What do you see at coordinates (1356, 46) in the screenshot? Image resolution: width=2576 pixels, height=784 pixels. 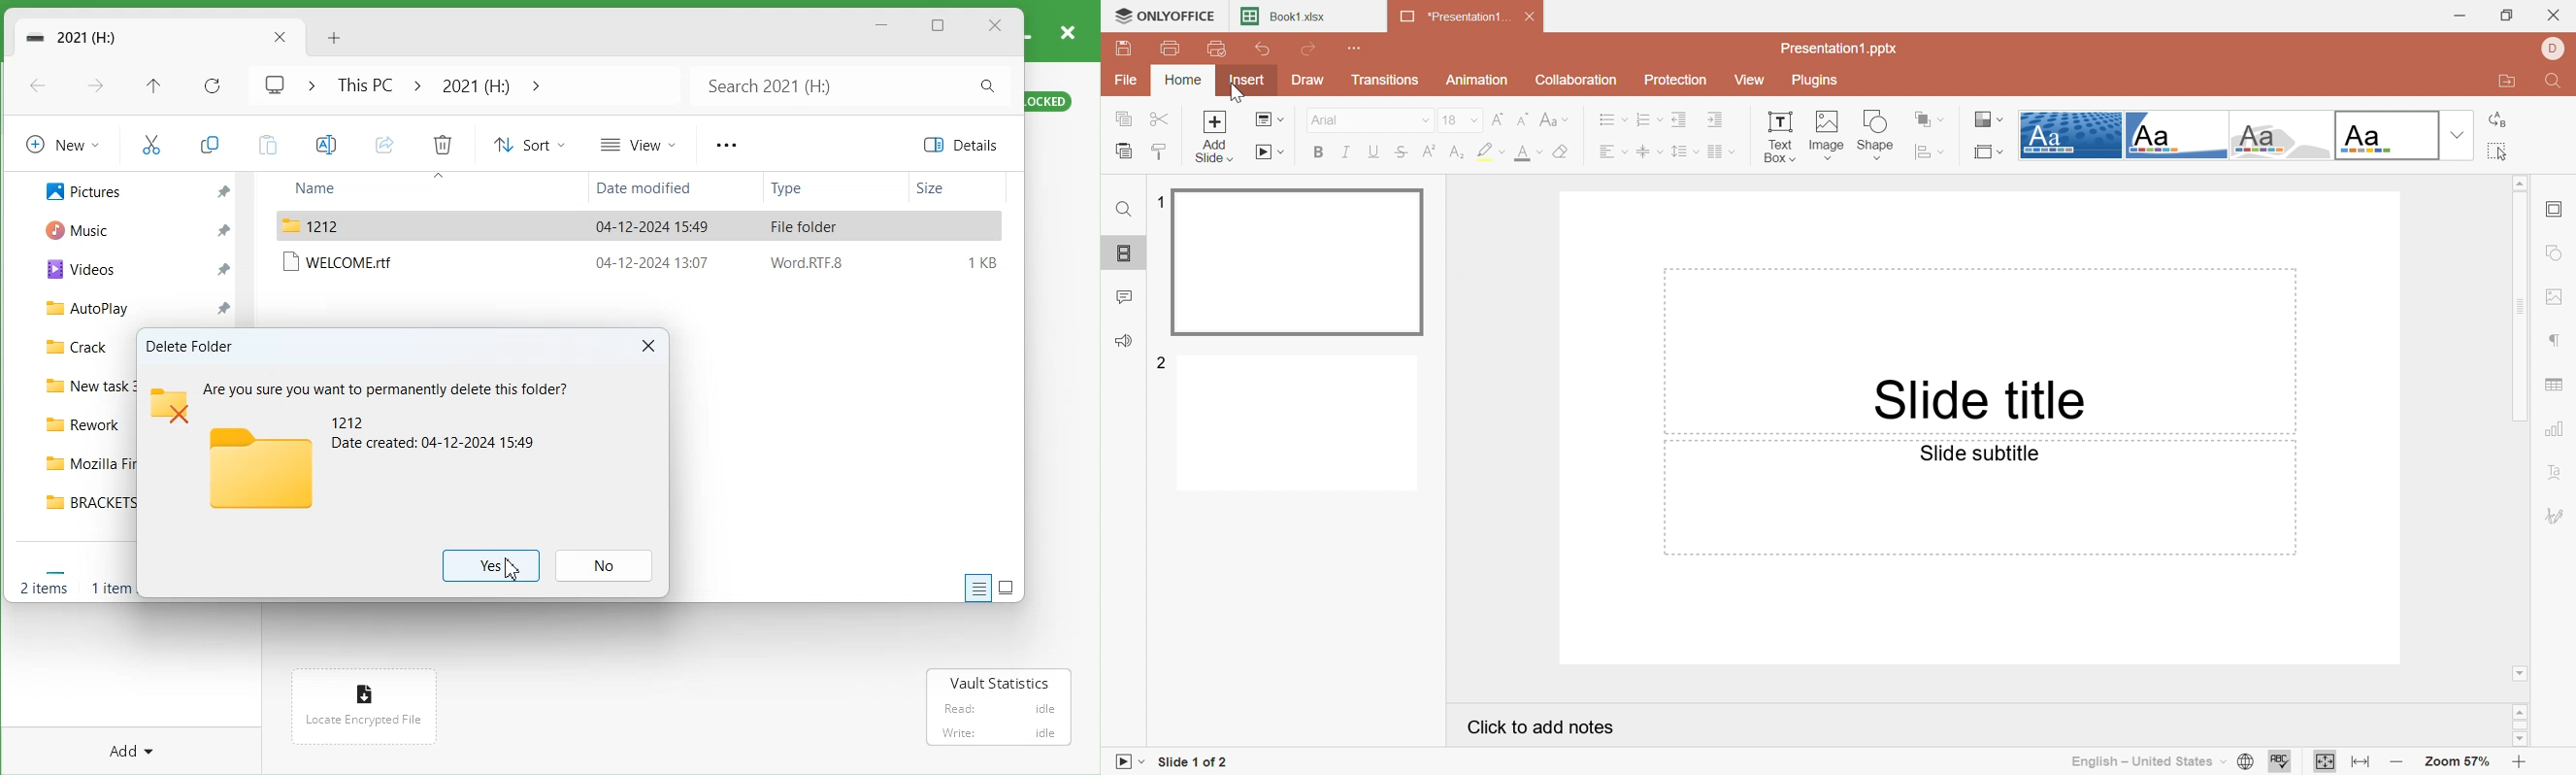 I see `Customize Quick AcessToolbar` at bounding box center [1356, 46].